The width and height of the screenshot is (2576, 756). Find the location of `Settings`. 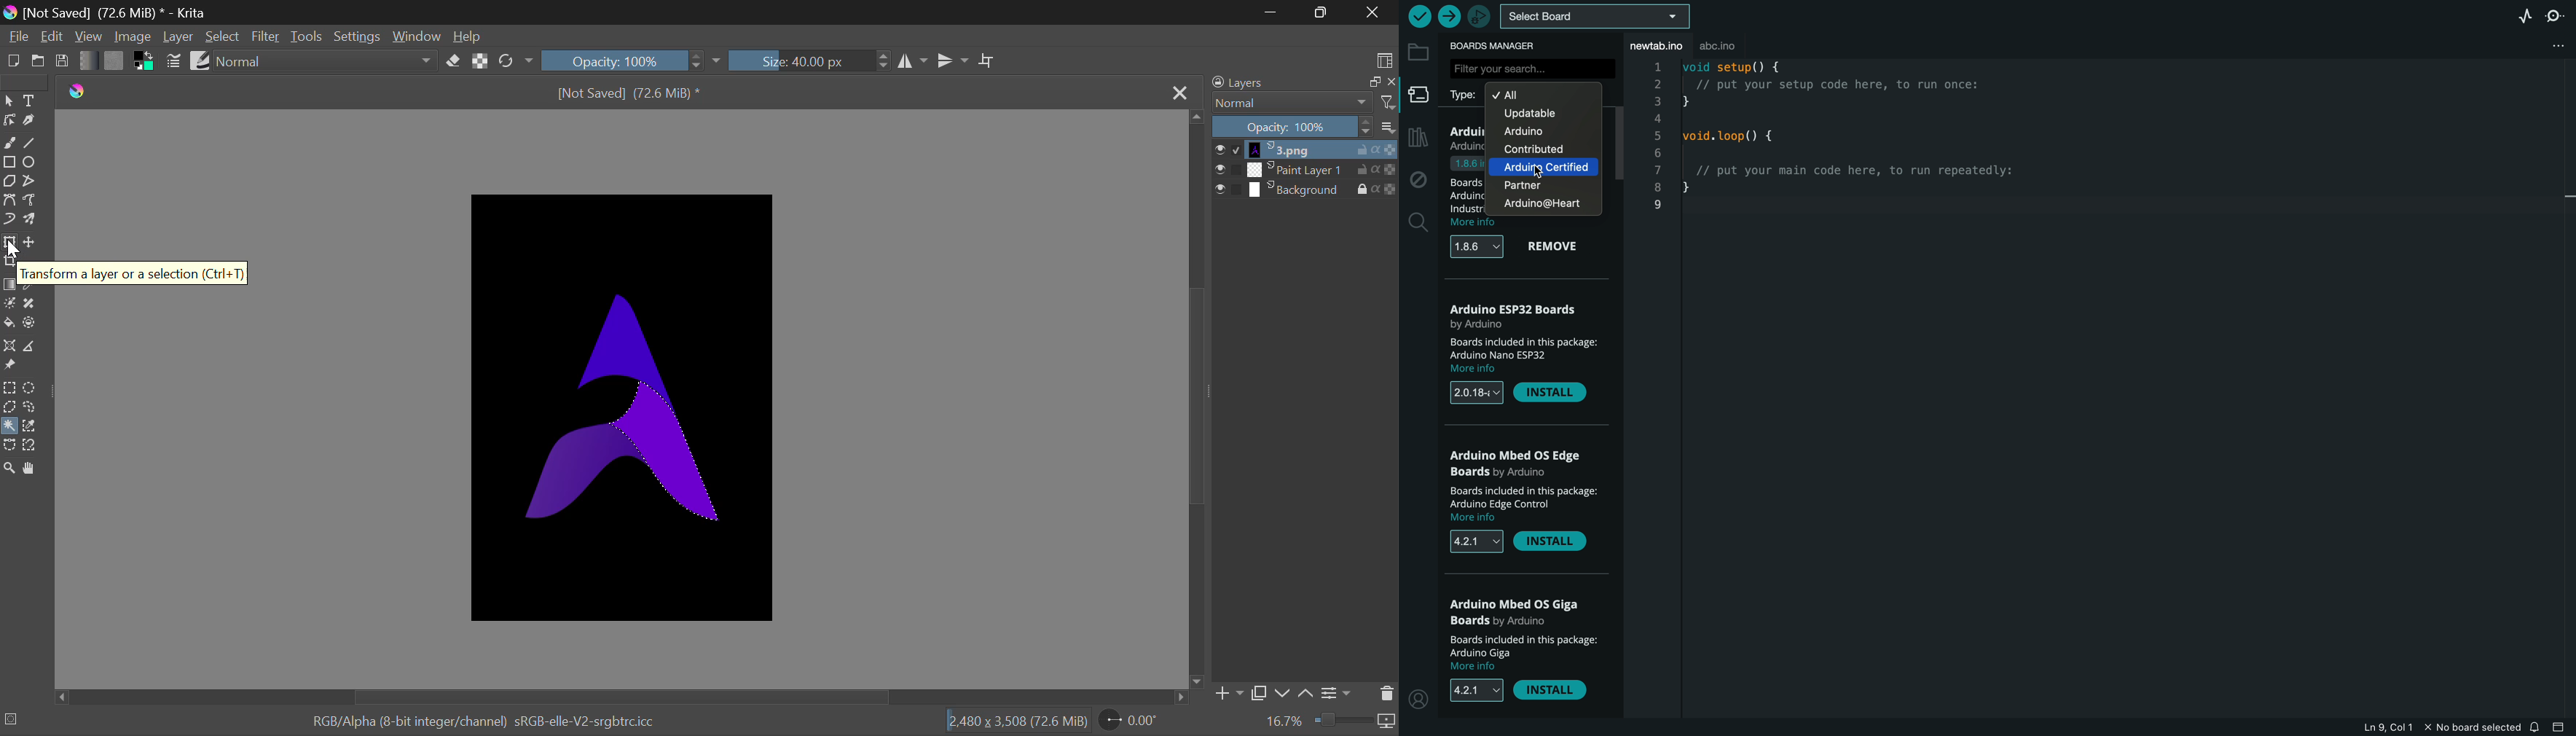

Settings is located at coordinates (355, 36).